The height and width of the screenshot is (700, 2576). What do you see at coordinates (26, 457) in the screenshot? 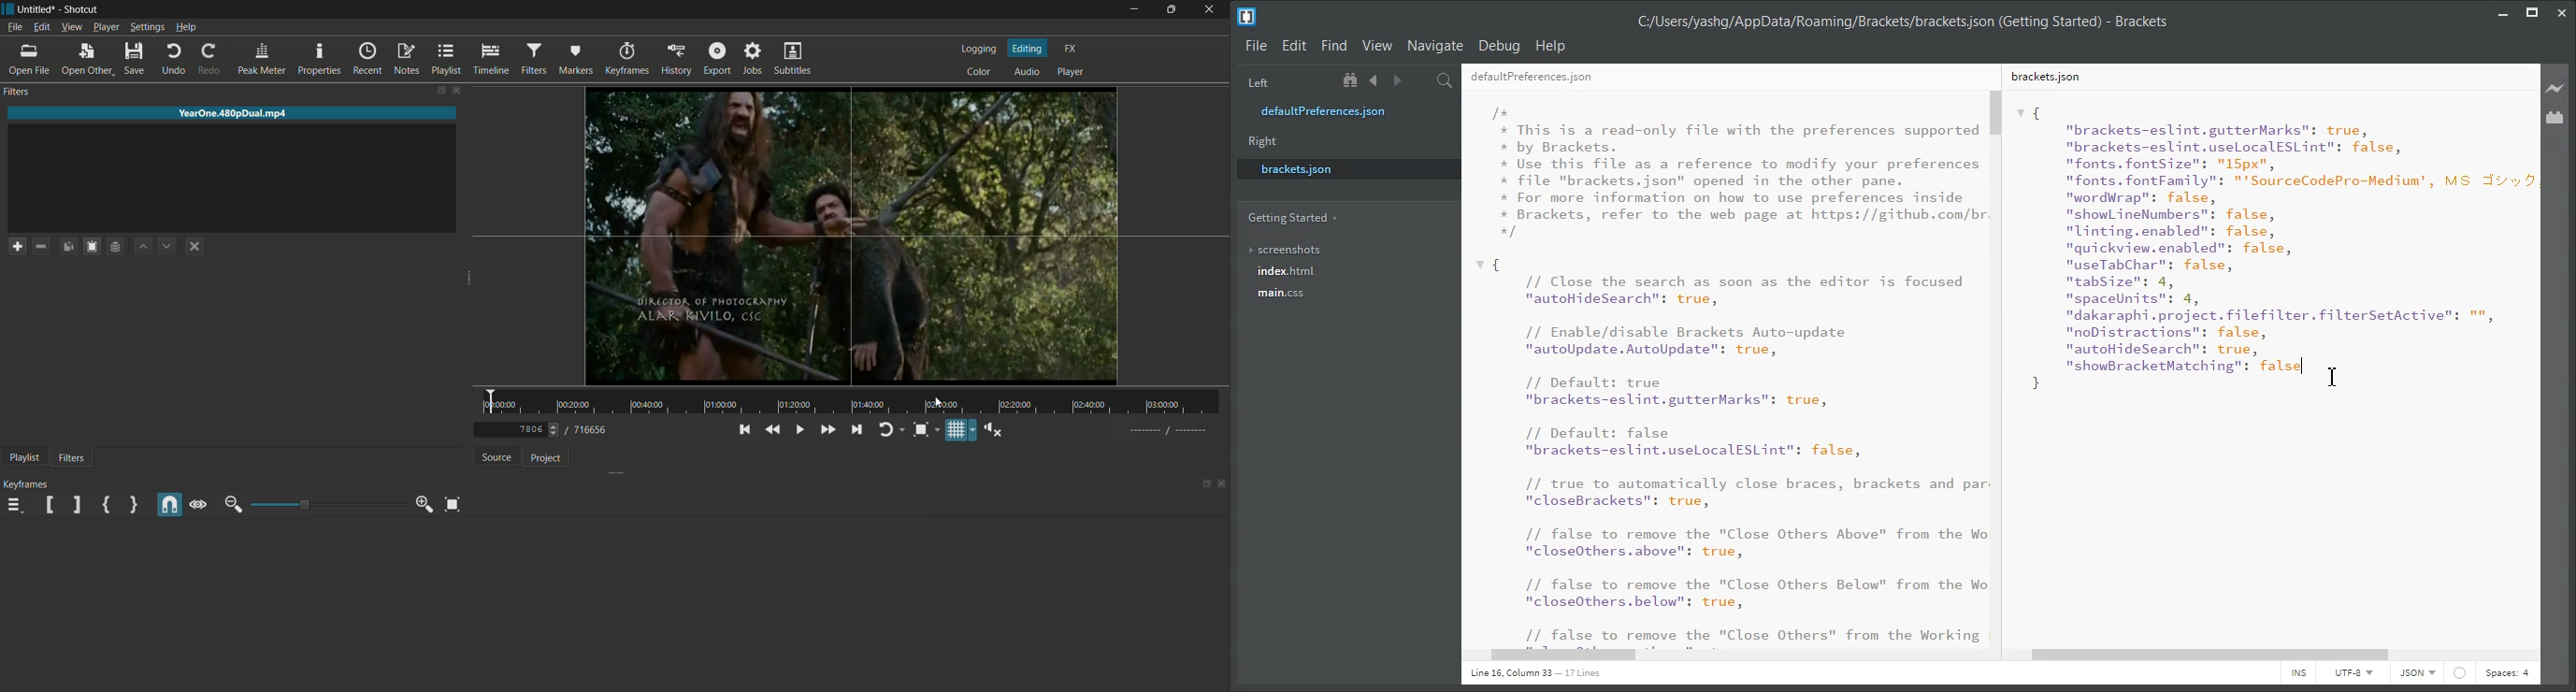
I see `playlist` at bounding box center [26, 457].